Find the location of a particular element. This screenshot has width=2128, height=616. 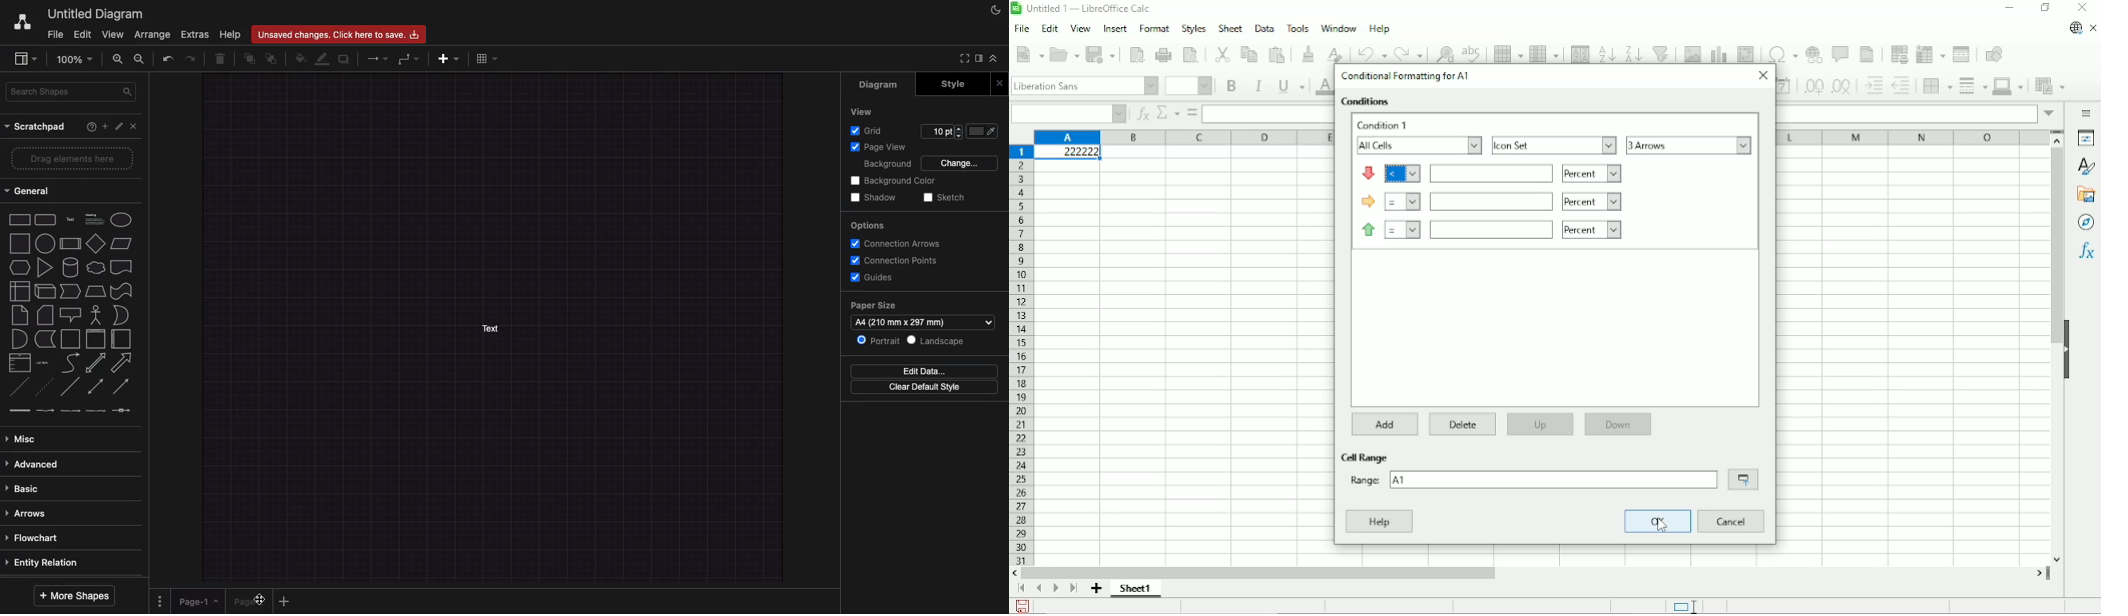

View is located at coordinates (1080, 28).